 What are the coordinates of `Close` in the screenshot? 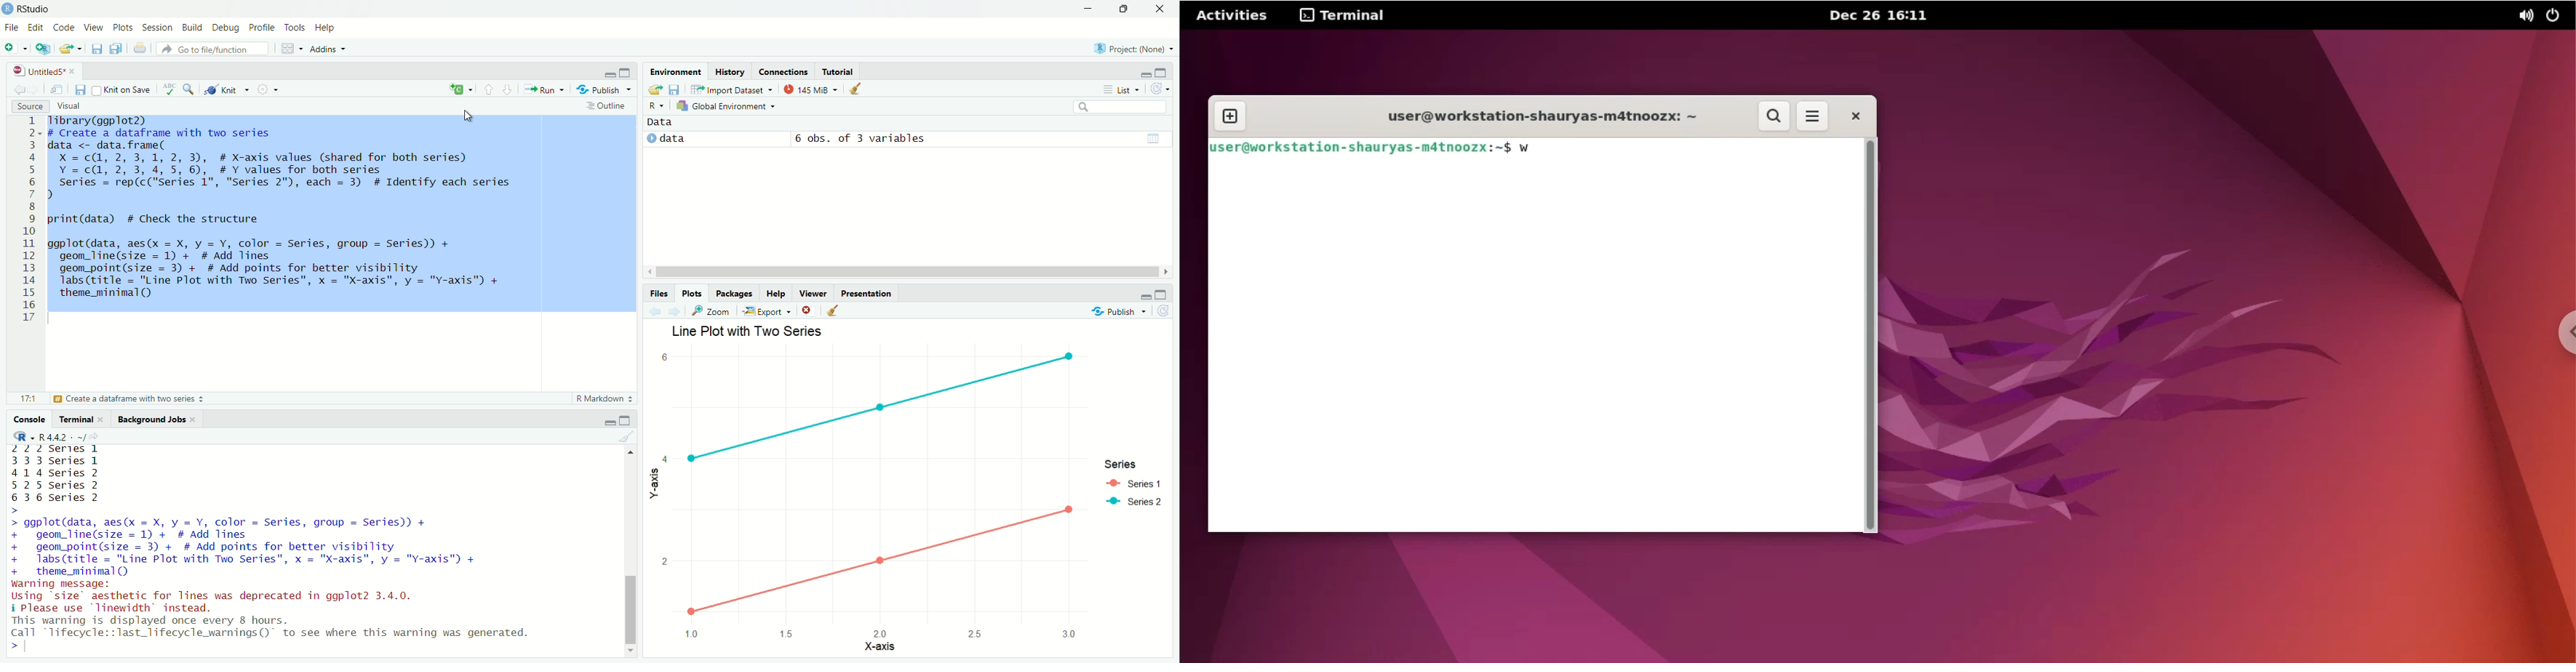 It's located at (1157, 12).